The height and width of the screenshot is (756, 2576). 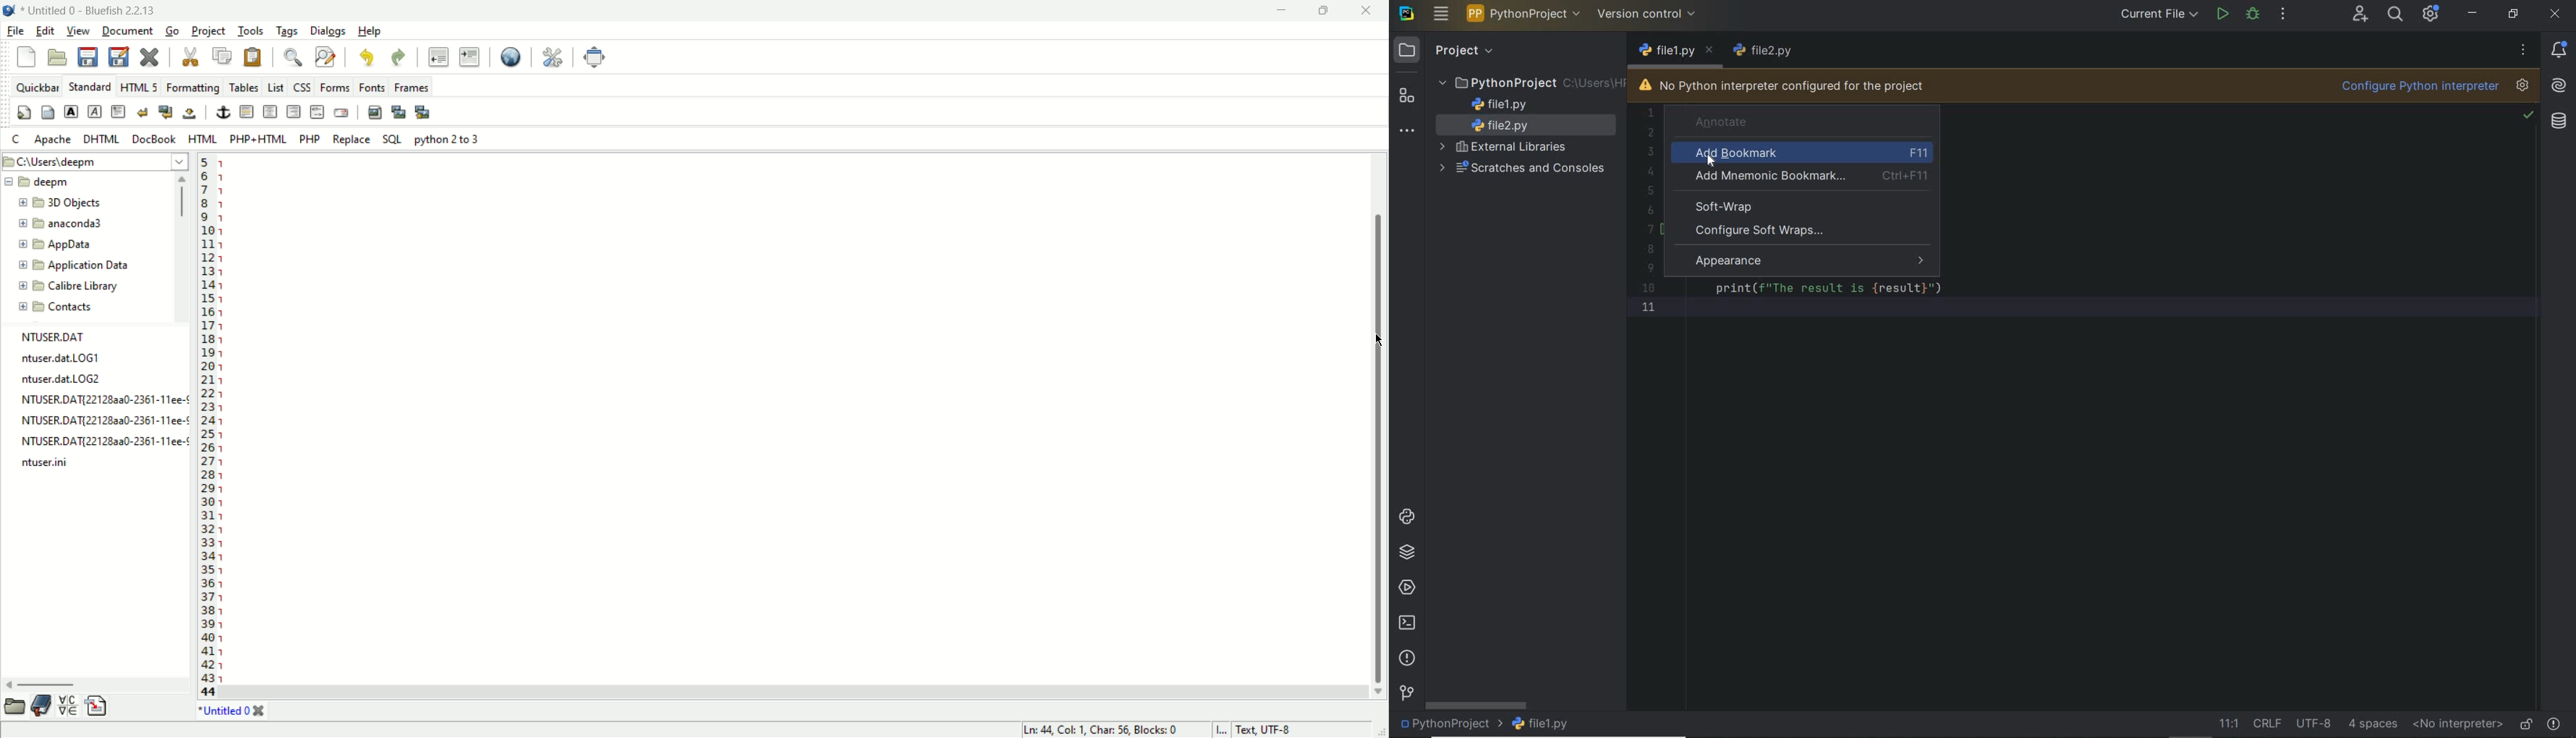 What do you see at coordinates (1677, 52) in the screenshot?
I see `file name` at bounding box center [1677, 52].